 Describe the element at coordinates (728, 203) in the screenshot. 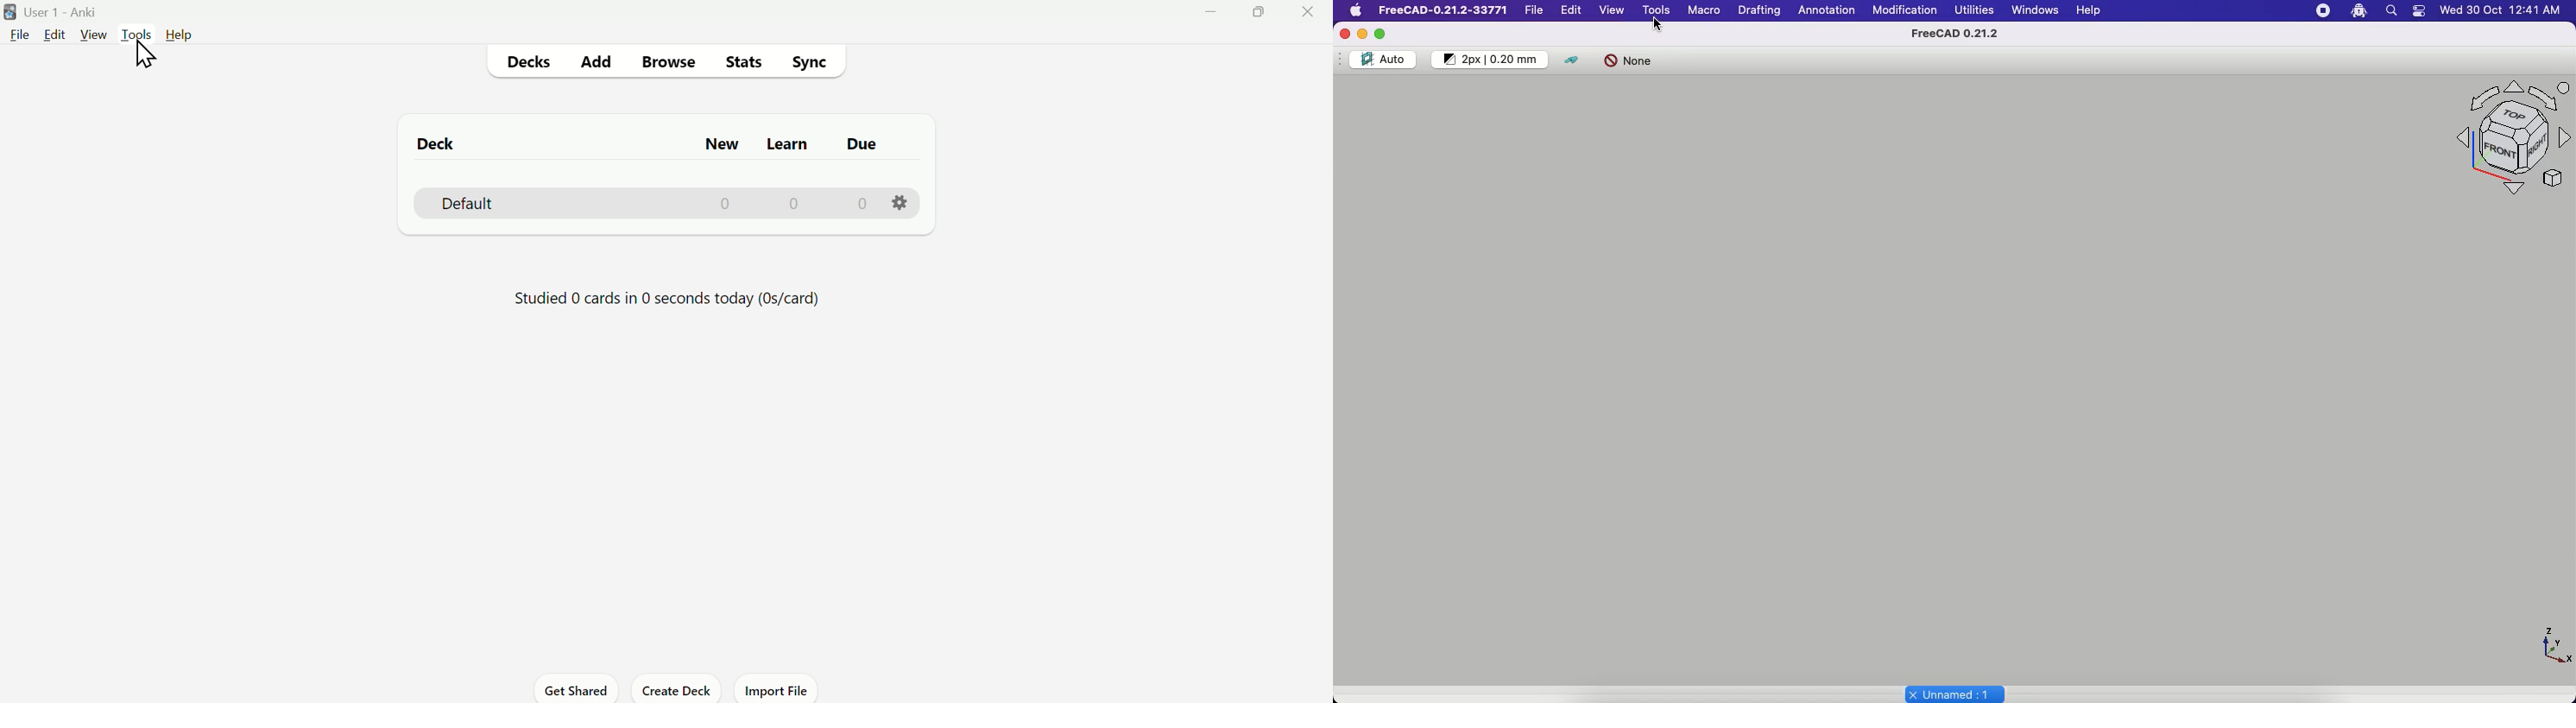

I see `0` at that location.